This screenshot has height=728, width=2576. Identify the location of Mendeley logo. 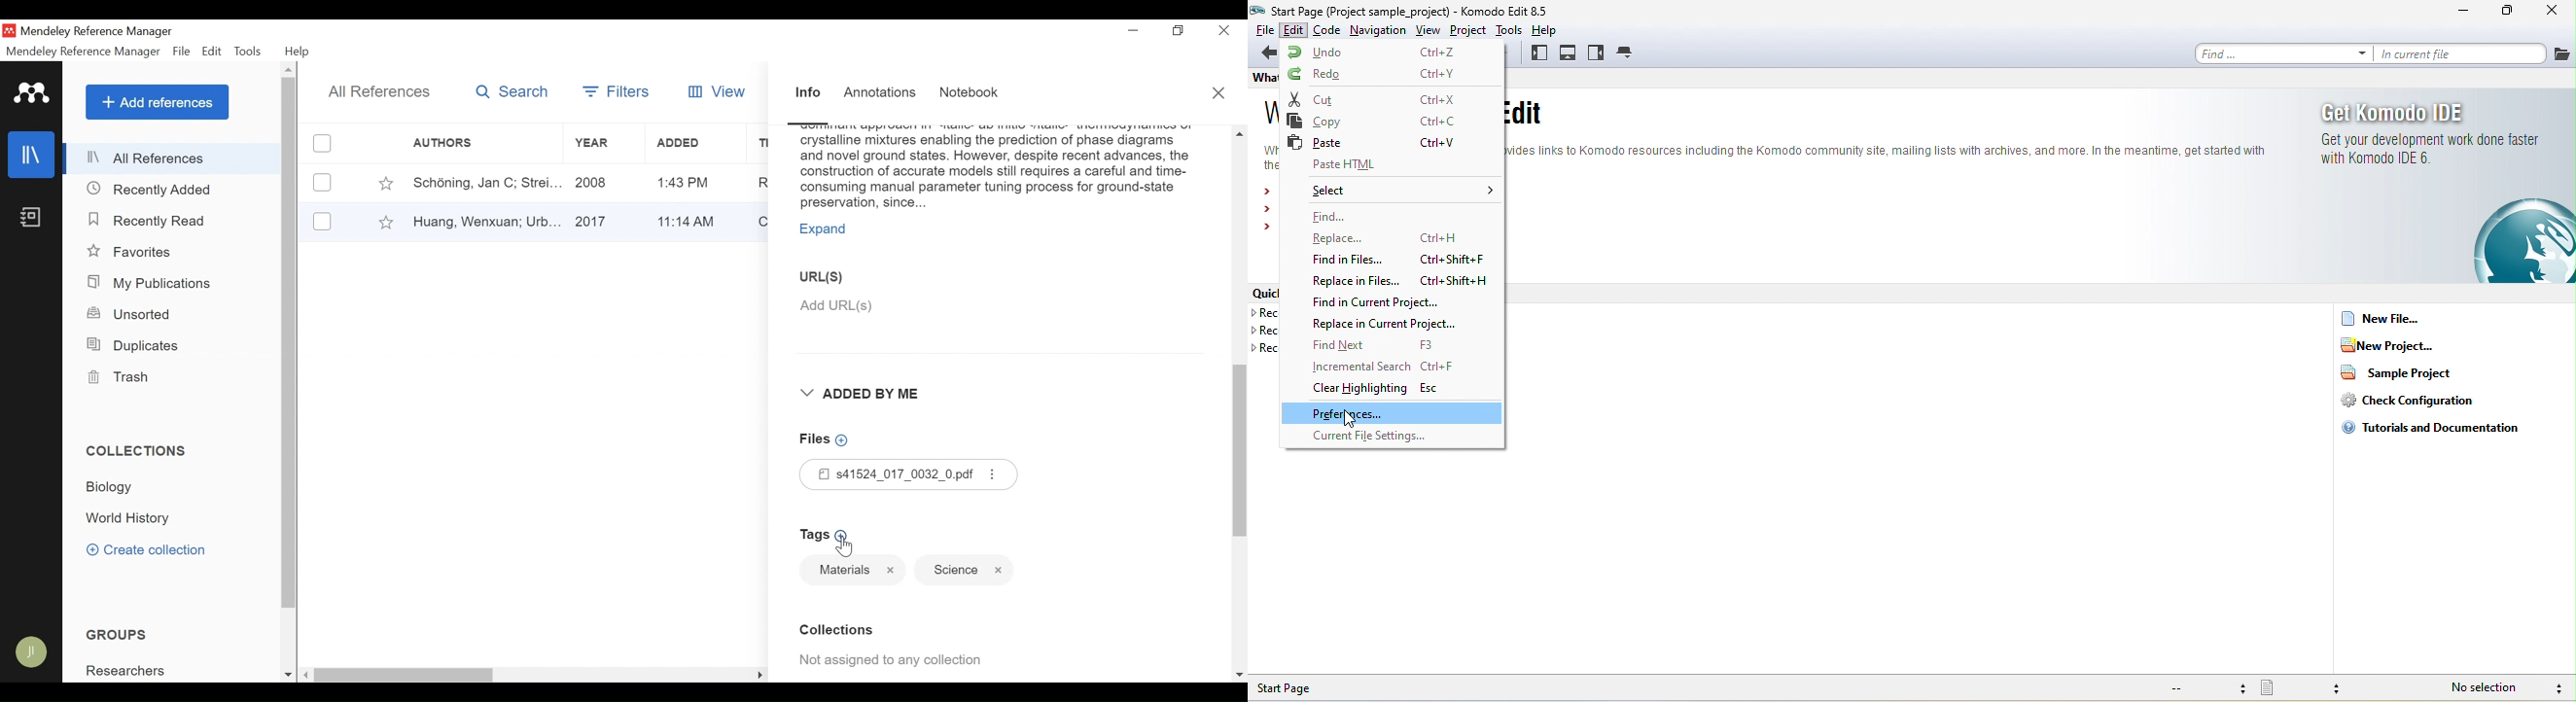
(33, 94).